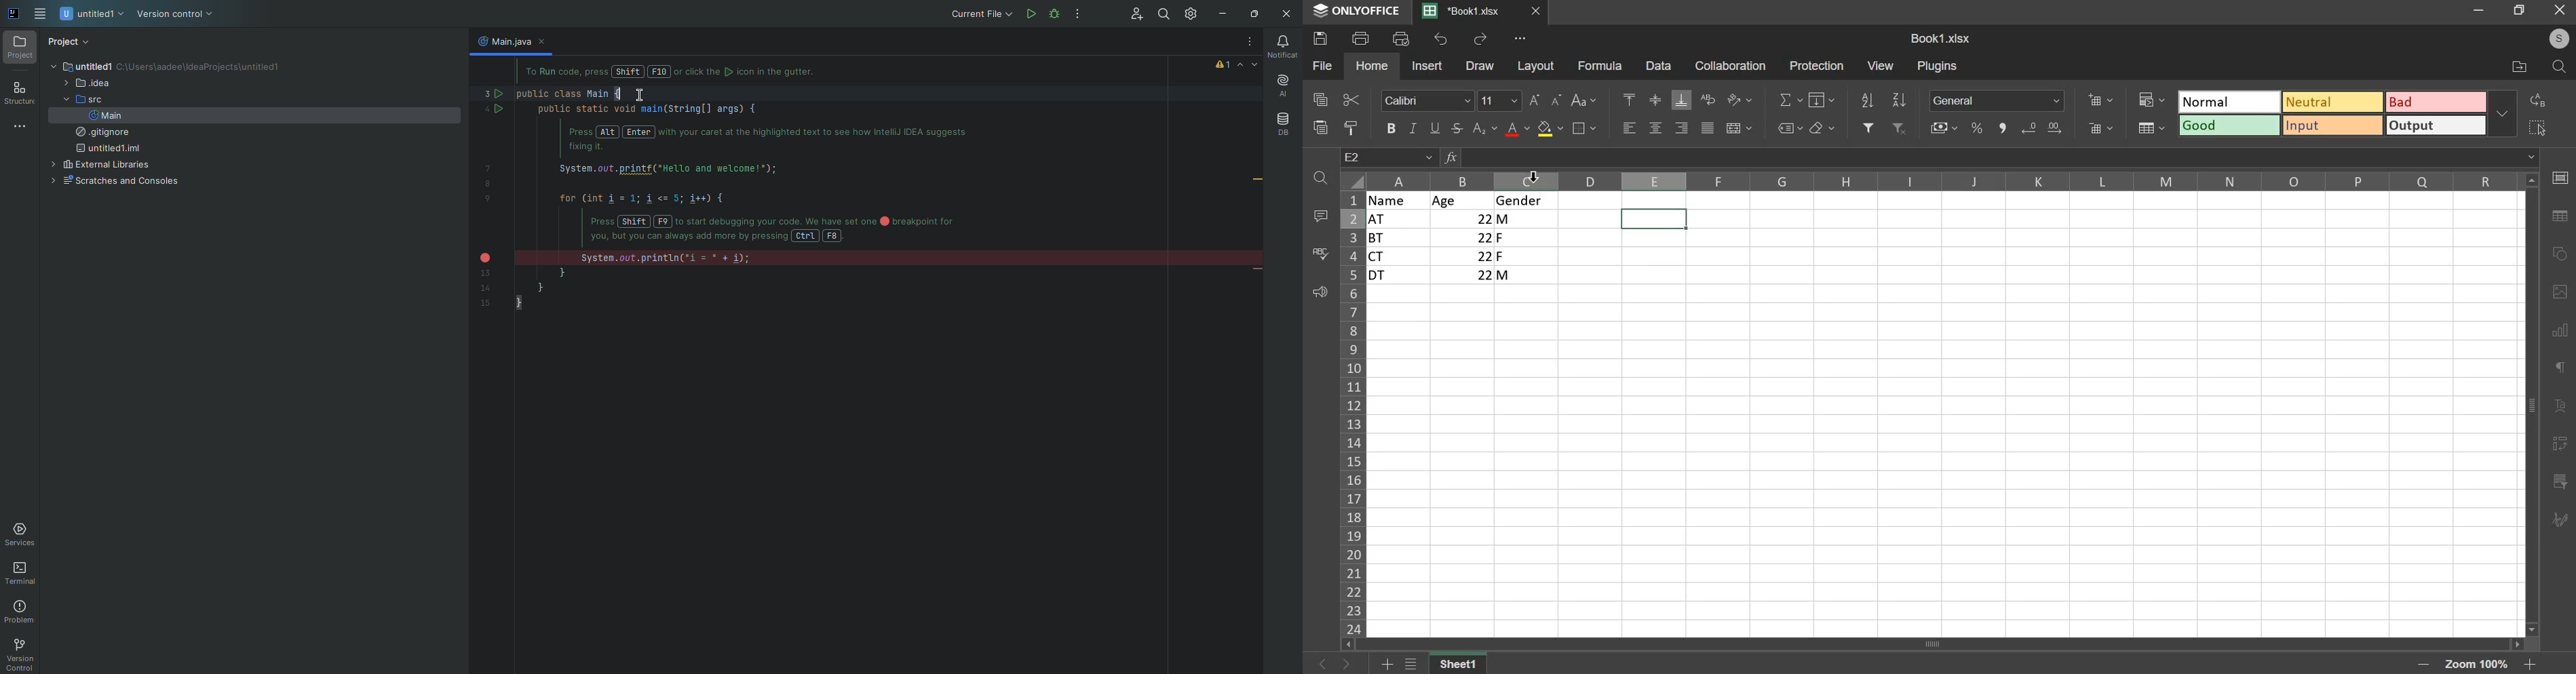 Image resolution: width=2576 pixels, height=700 pixels. I want to click on name, so click(1399, 200).